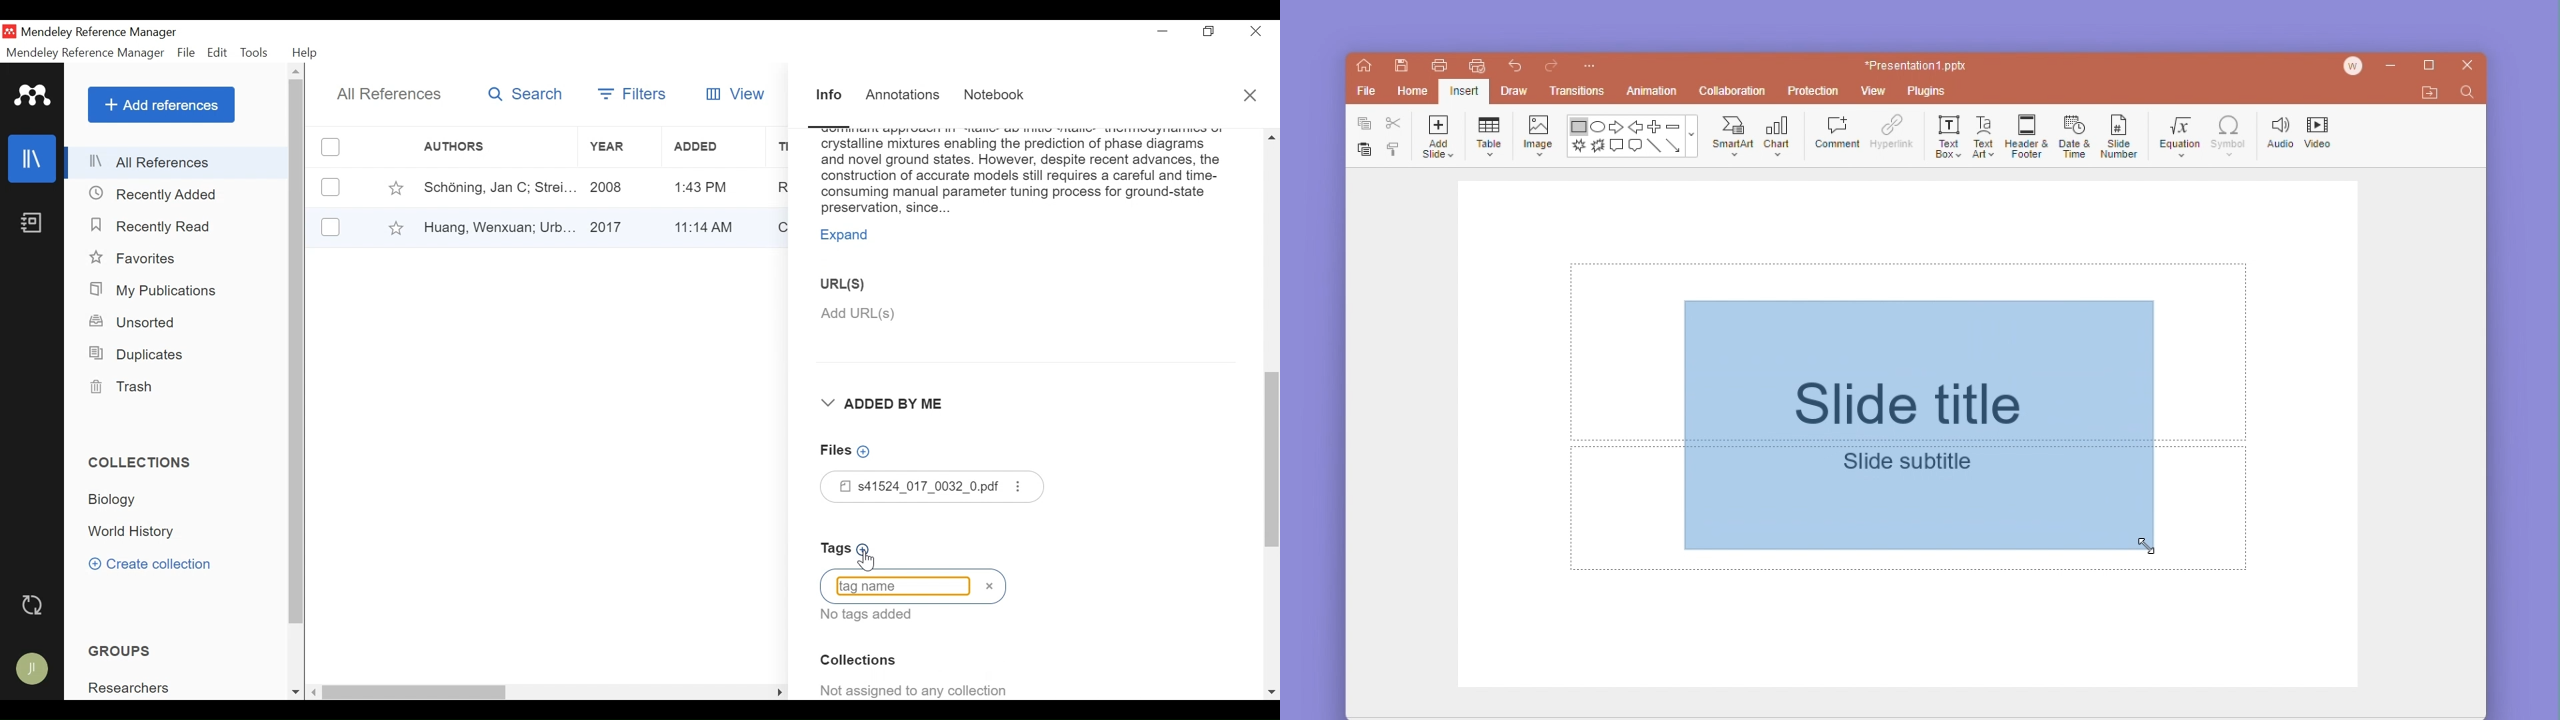 This screenshot has width=2576, height=728. Describe the element at coordinates (186, 53) in the screenshot. I see `File` at that location.